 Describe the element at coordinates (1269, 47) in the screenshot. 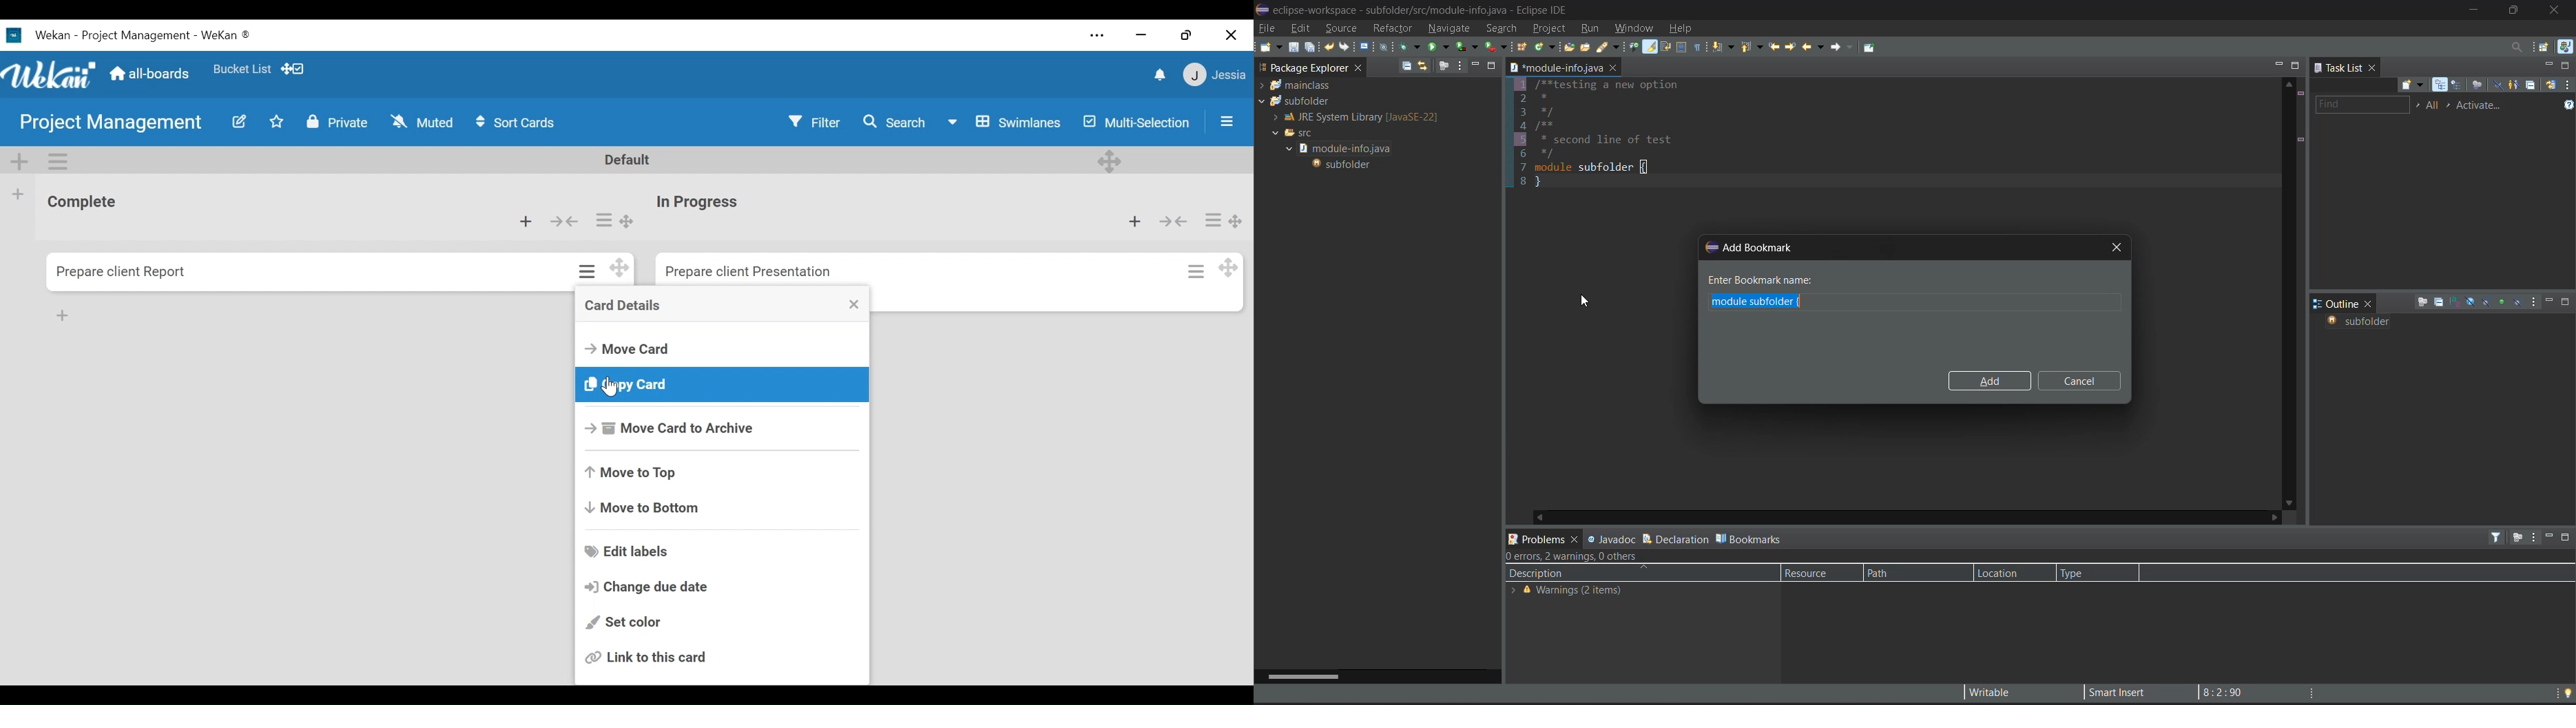

I see `new` at that location.